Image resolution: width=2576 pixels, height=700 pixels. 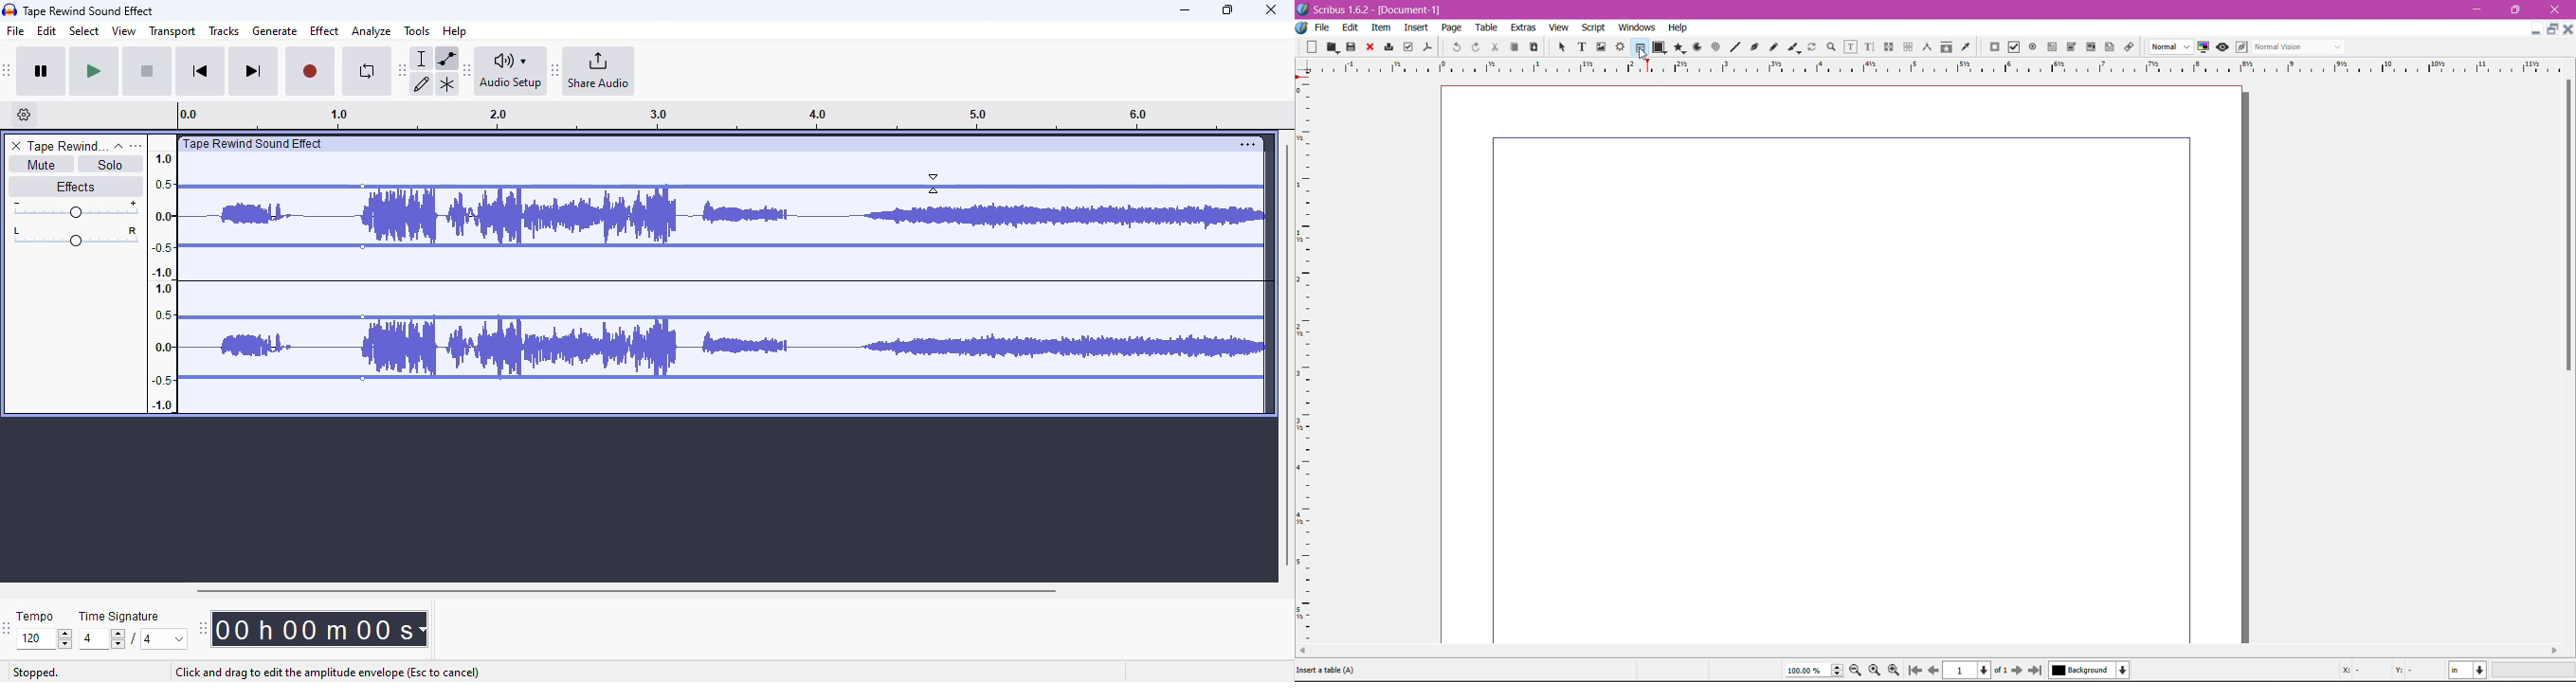 I want to click on horizontal scroll bar, so click(x=626, y=590).